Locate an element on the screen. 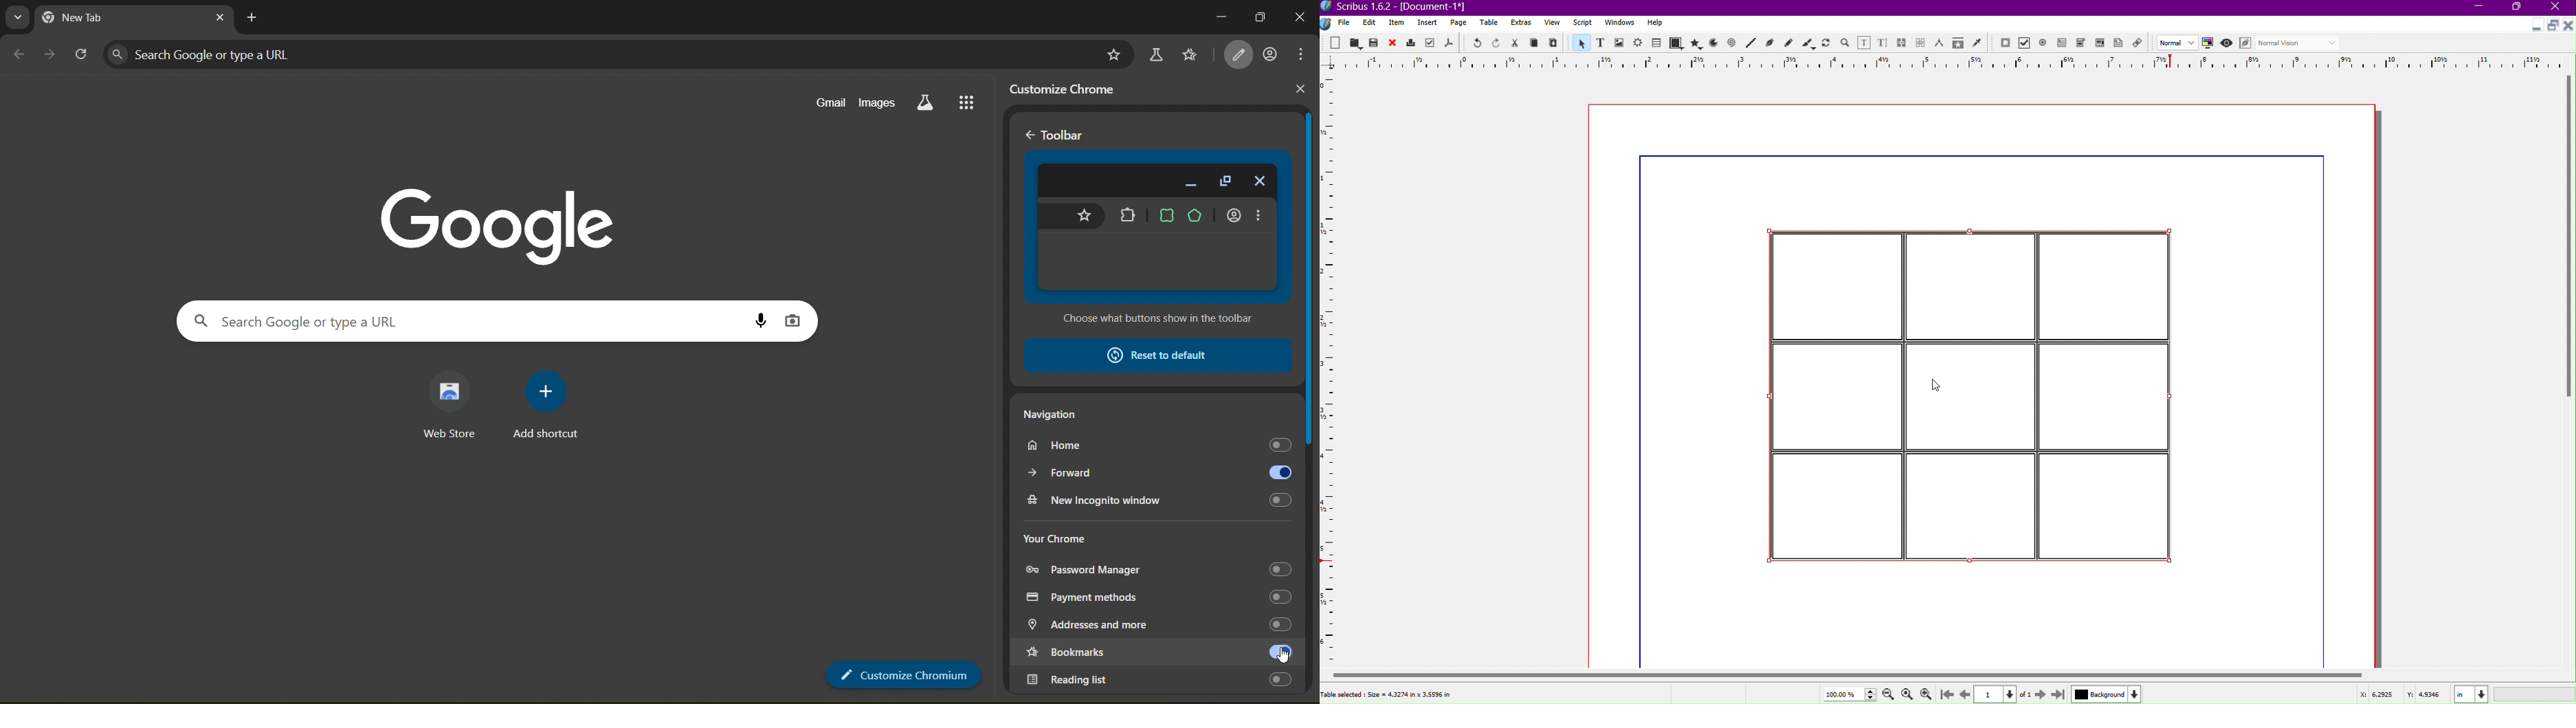 The height and width of the screenshot is (728, 2576). Logo is located at coordinates (1327, 23).